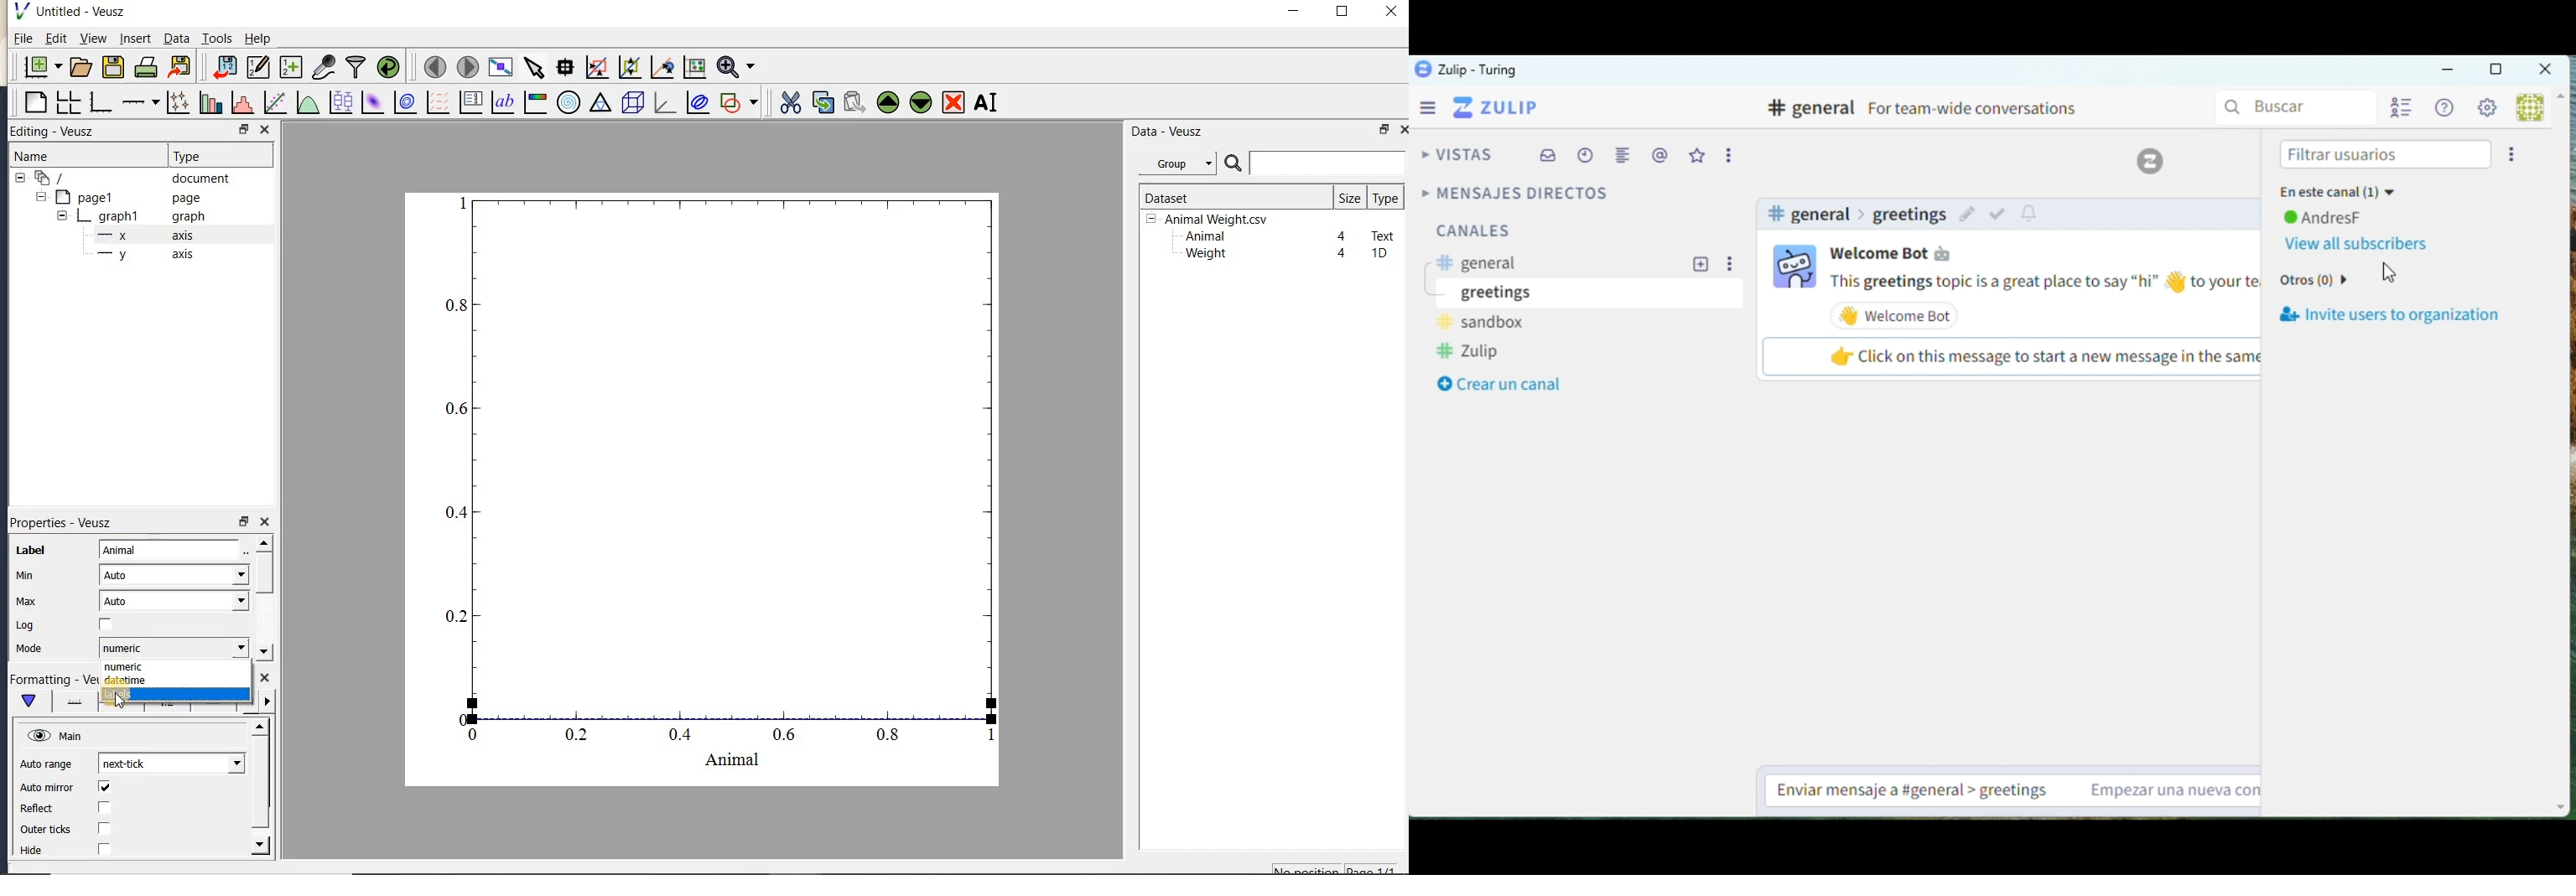 This screenshot has height=896, width=2576. What do you see at coordinates (1489, 229) in the screenshot?
I see `channels` at bounding box center [1489, 229].